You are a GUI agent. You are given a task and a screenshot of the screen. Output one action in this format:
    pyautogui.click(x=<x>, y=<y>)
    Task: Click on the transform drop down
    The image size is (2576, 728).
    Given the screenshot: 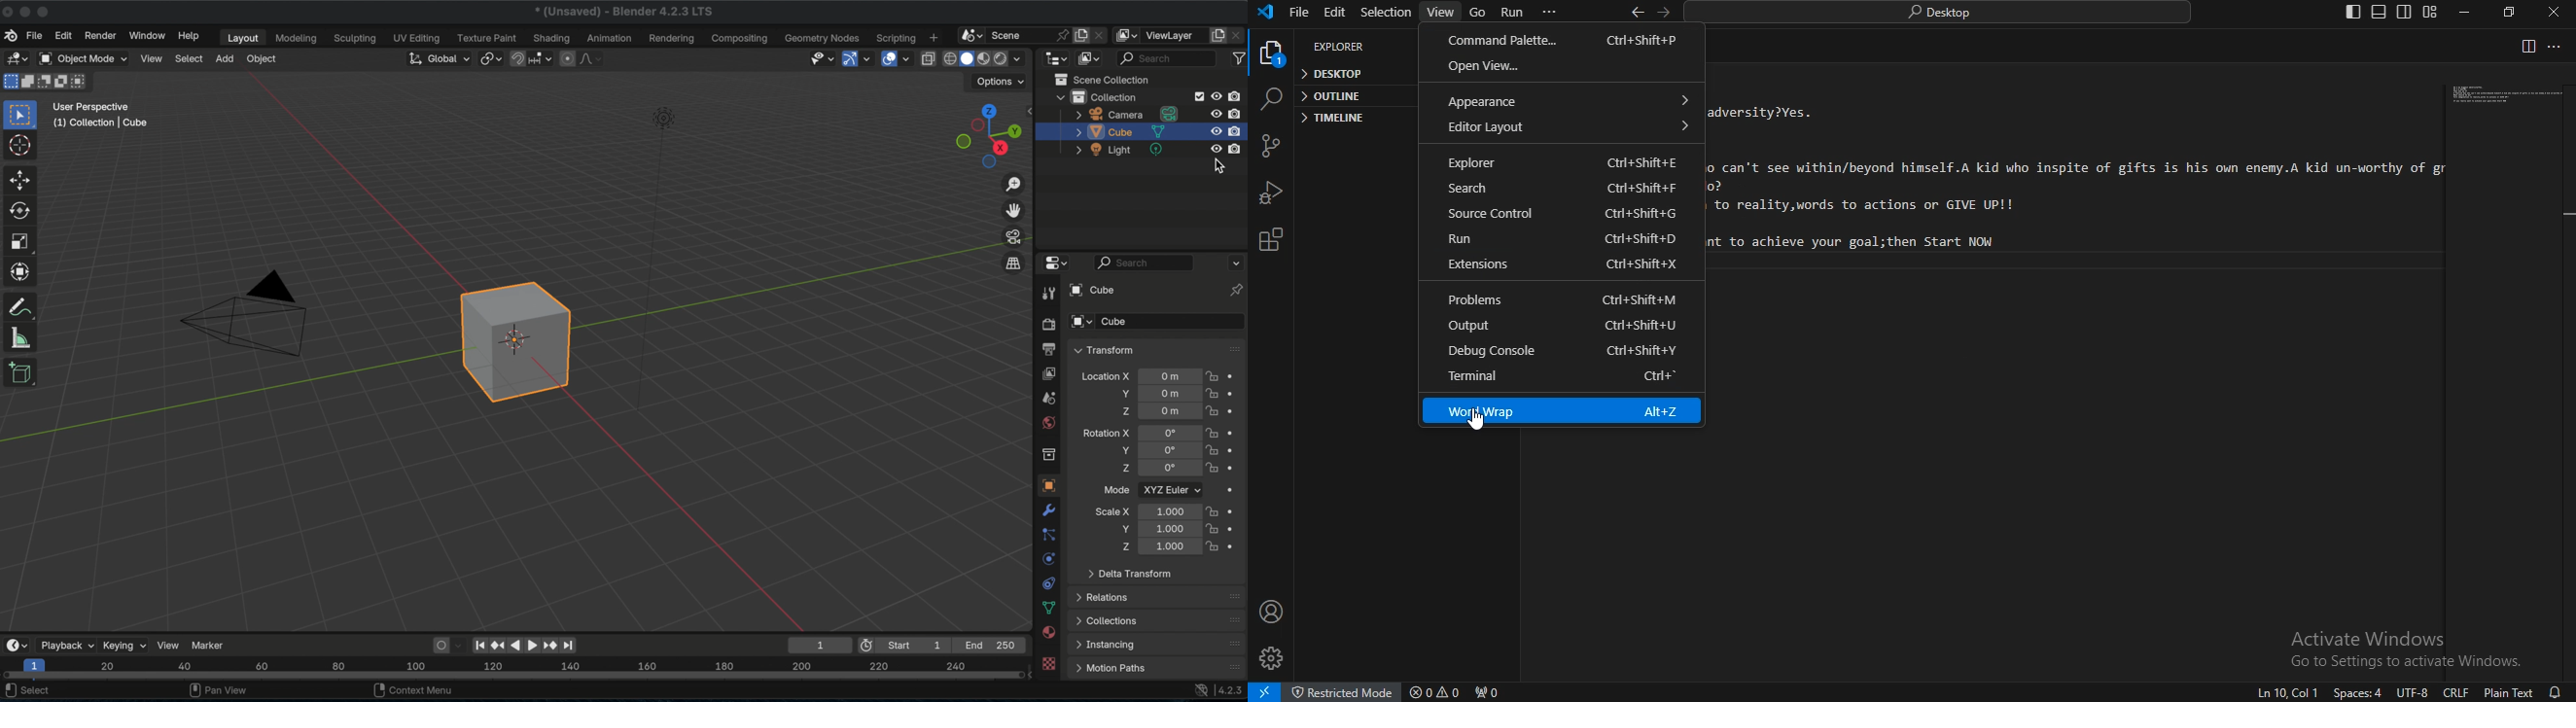 What is the action you would take?
    pyautogui.click(x=1104, y=350)
    